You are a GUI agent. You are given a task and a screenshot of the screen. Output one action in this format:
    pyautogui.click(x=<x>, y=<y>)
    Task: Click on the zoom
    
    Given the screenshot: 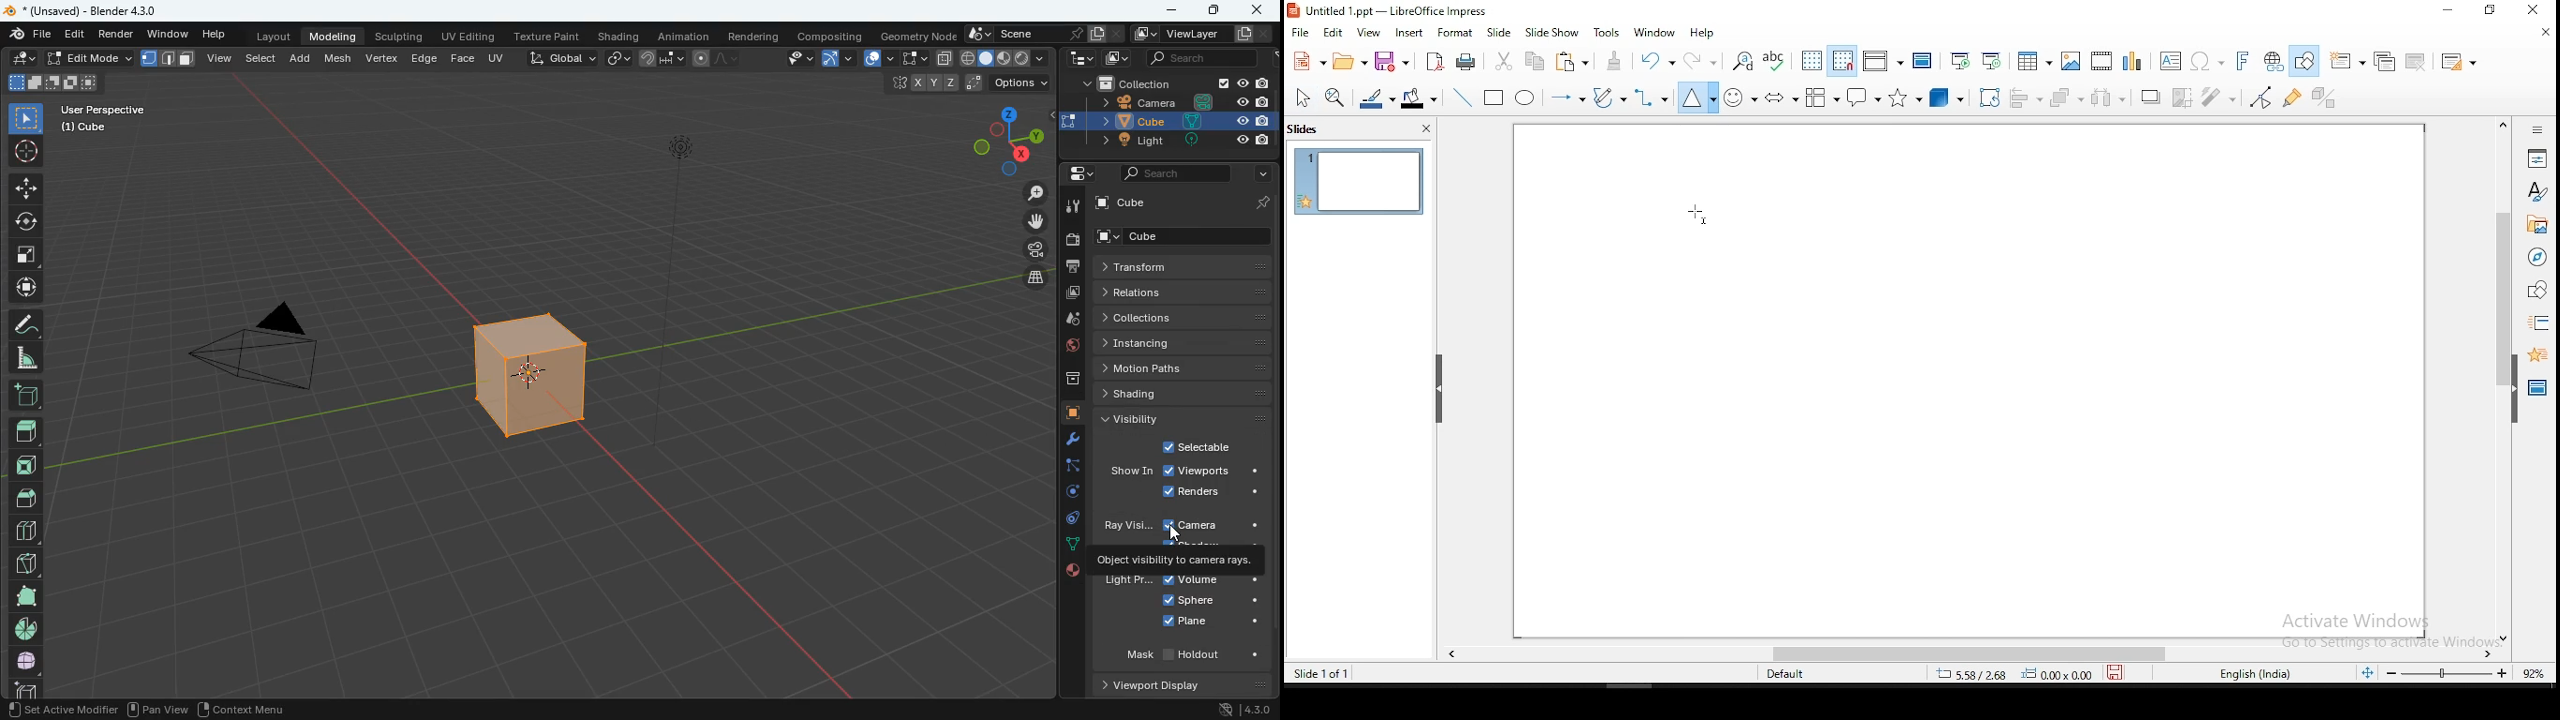 What is the action you would take?
    pyautogui.click(x=1035, y=192)
    